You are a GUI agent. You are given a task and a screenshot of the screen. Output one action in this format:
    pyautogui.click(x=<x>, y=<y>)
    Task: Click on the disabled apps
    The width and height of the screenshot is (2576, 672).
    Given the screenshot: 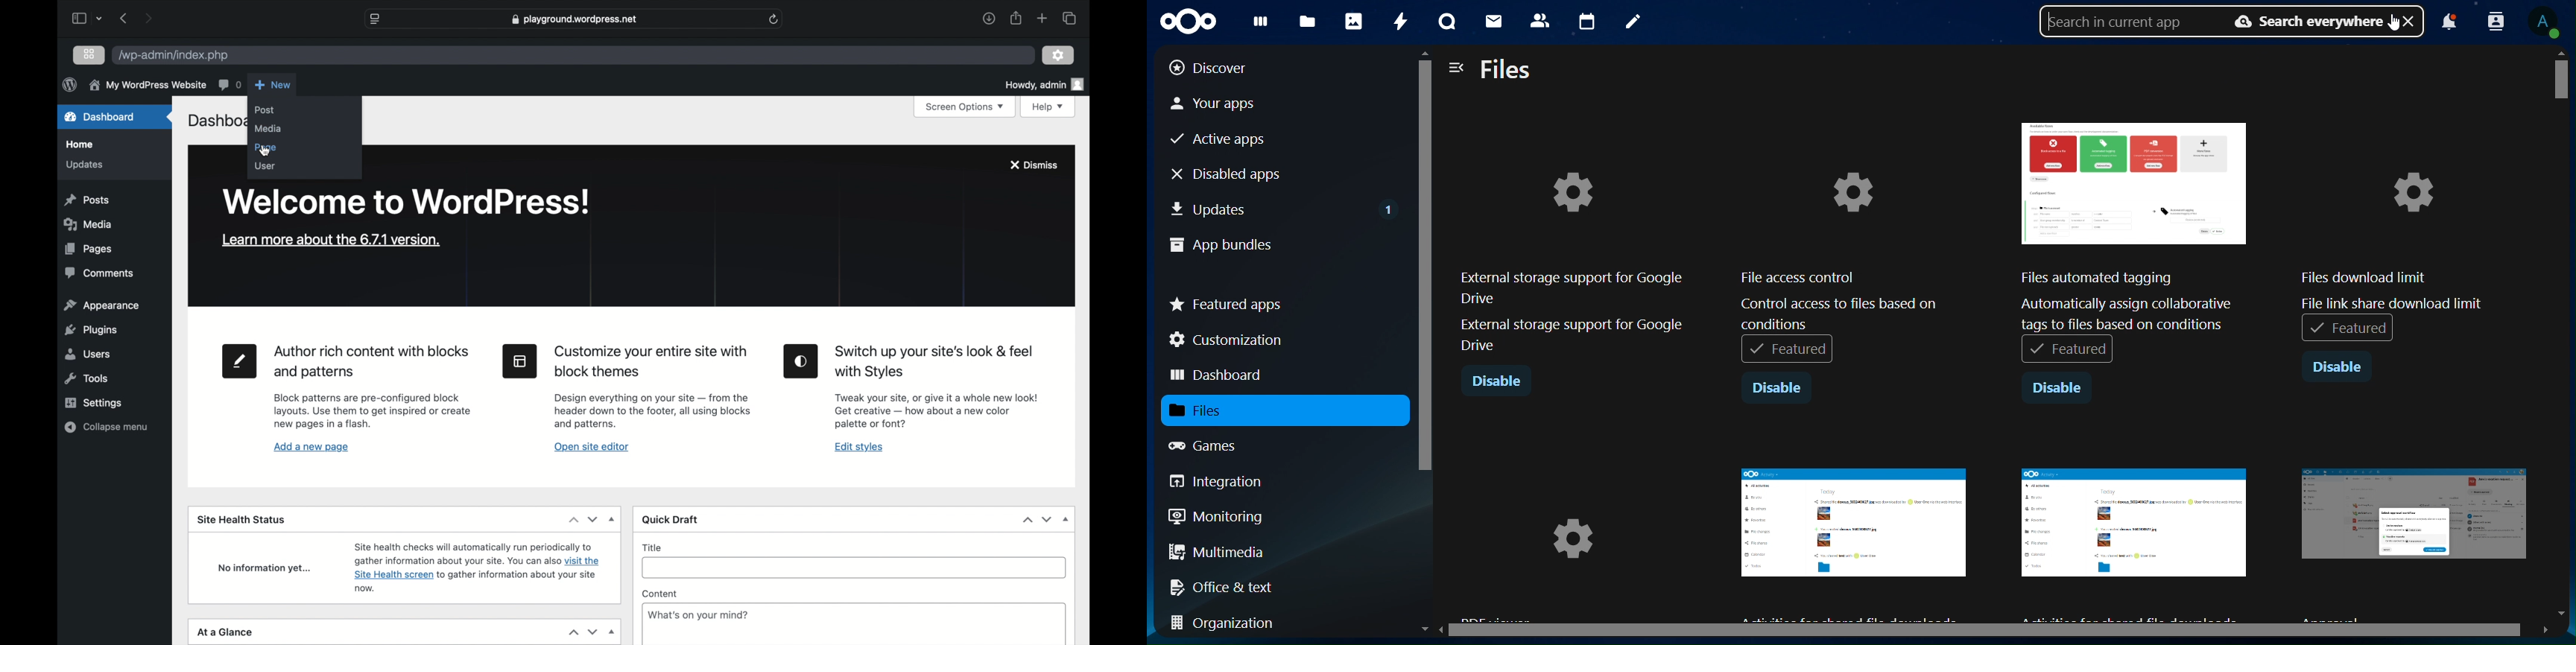 What is the action you would take?
    pyautogui.click(x=1239, y=174)
    